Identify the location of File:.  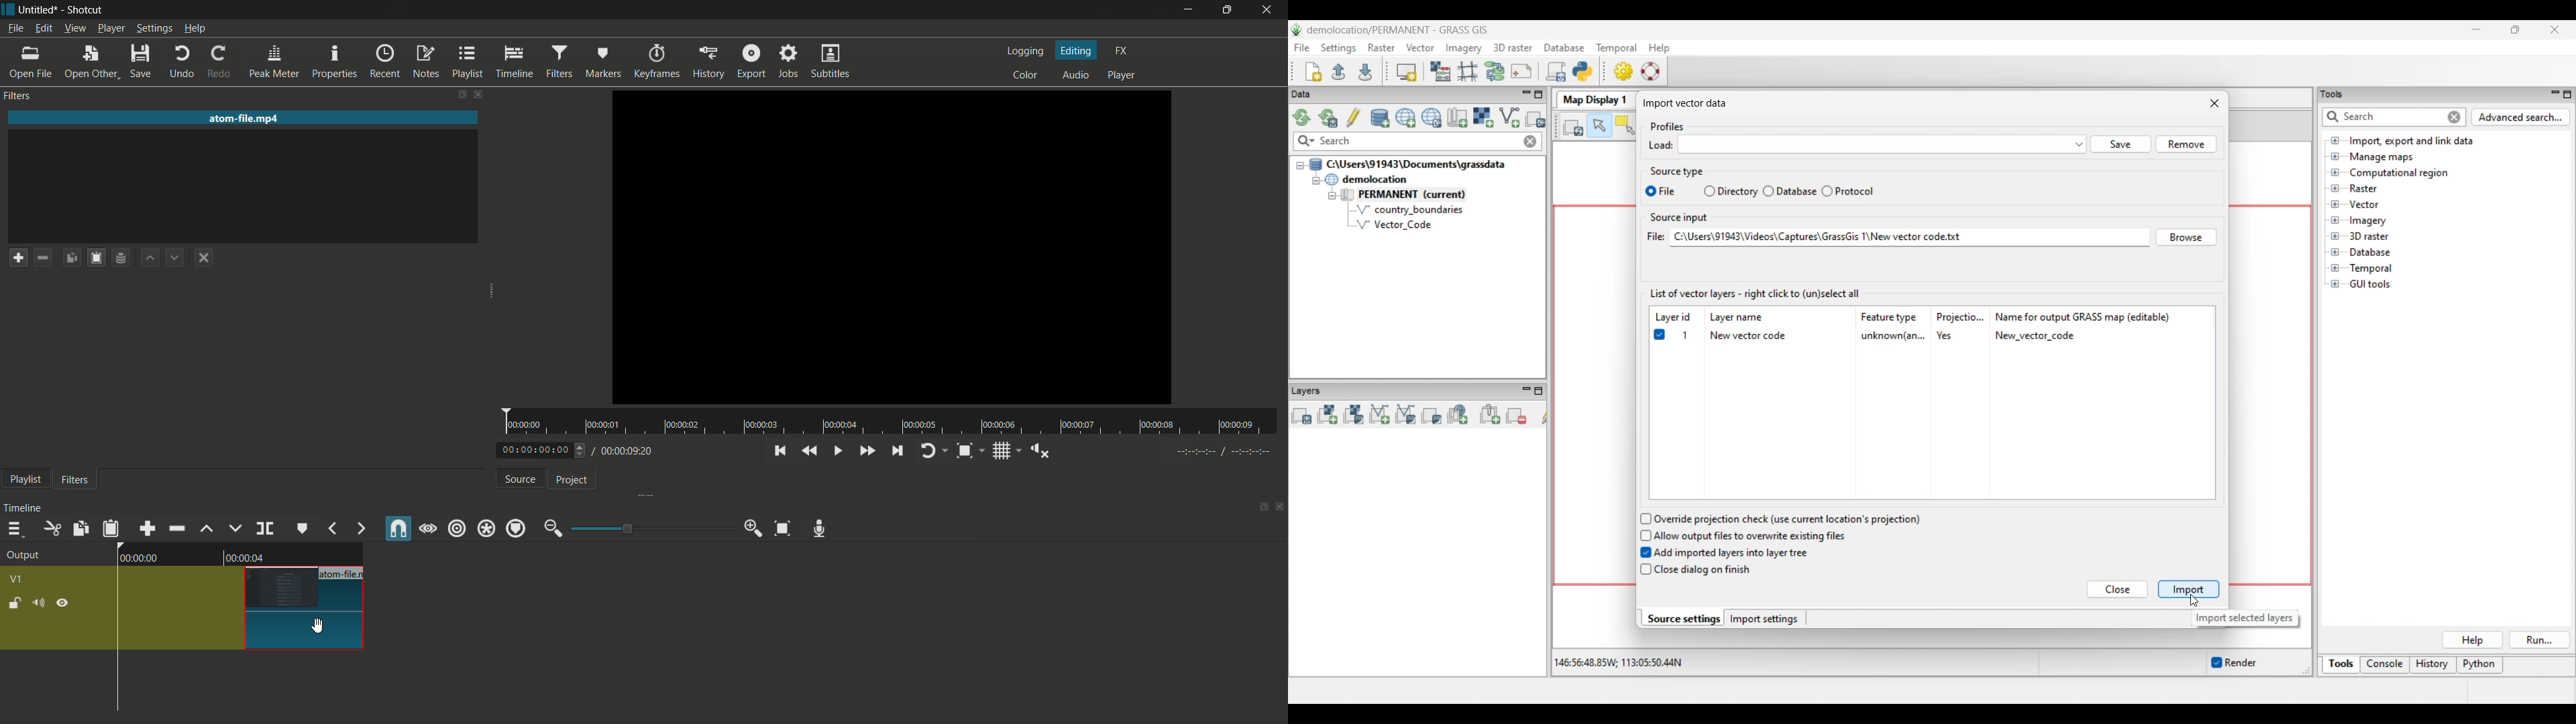
(1654, 237).